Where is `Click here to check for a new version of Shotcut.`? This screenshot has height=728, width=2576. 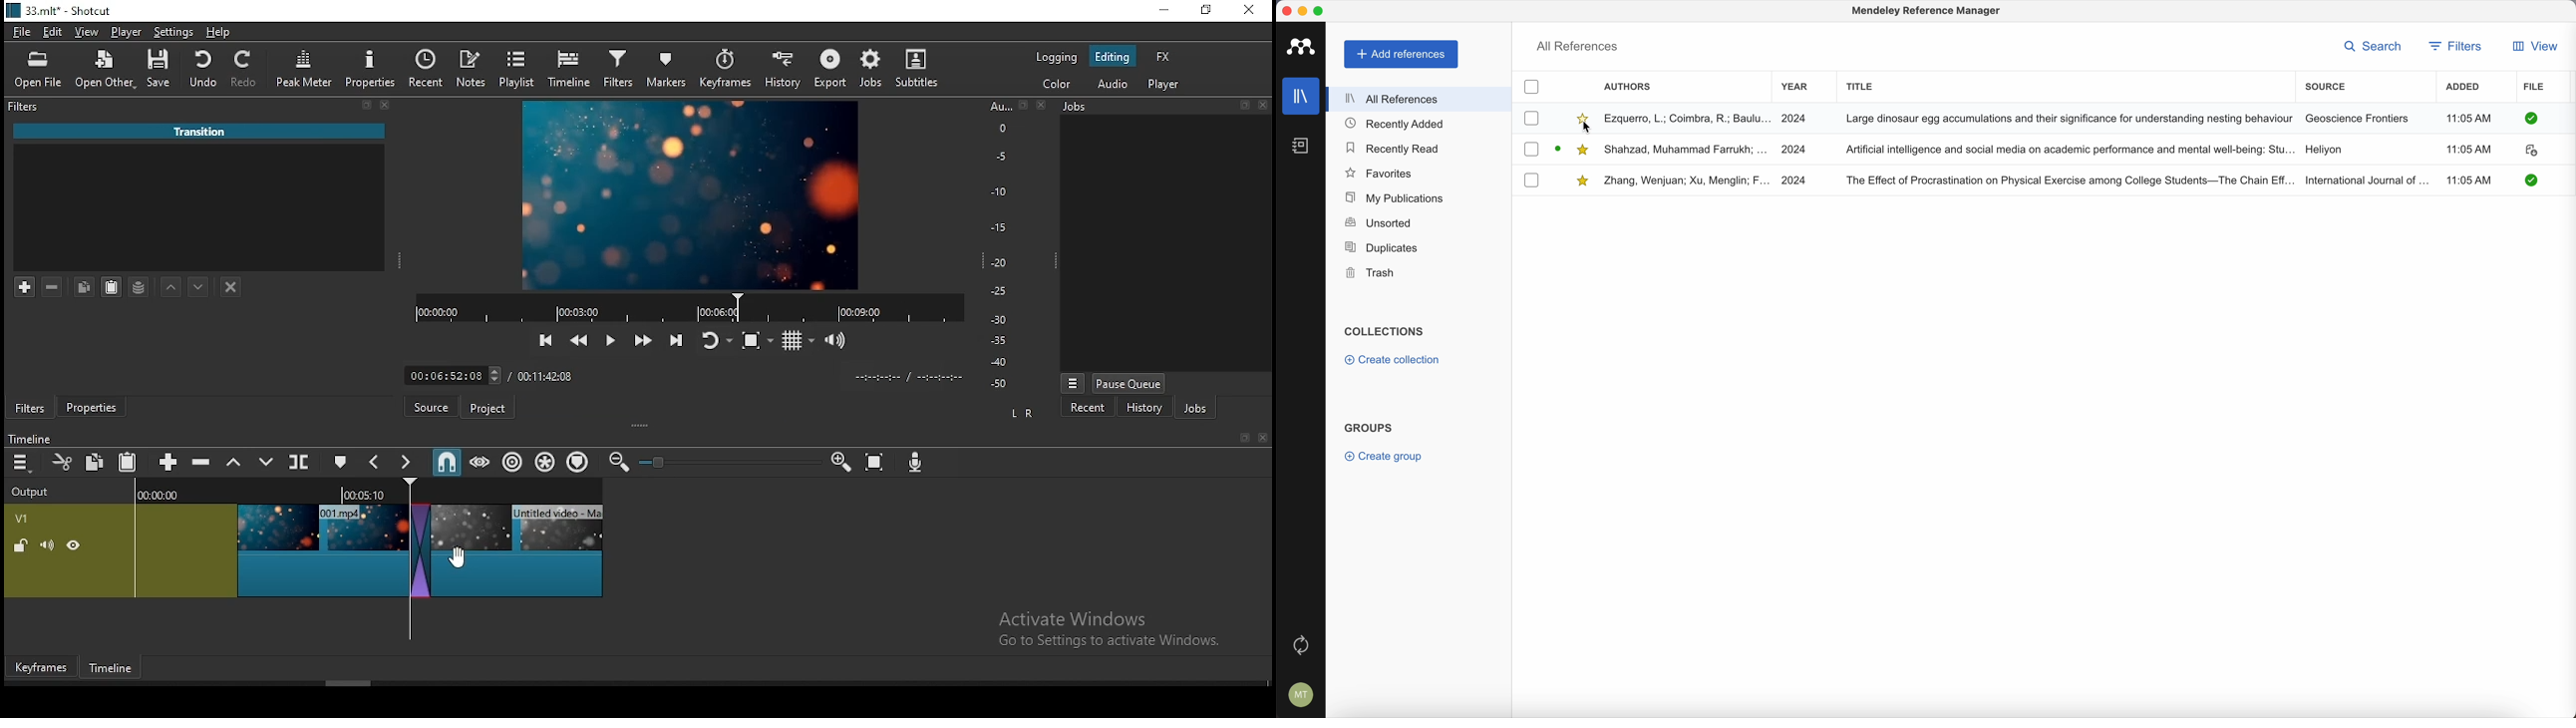
Click here to check for a new version of Shotcut. is located at coordinates (652, 408).